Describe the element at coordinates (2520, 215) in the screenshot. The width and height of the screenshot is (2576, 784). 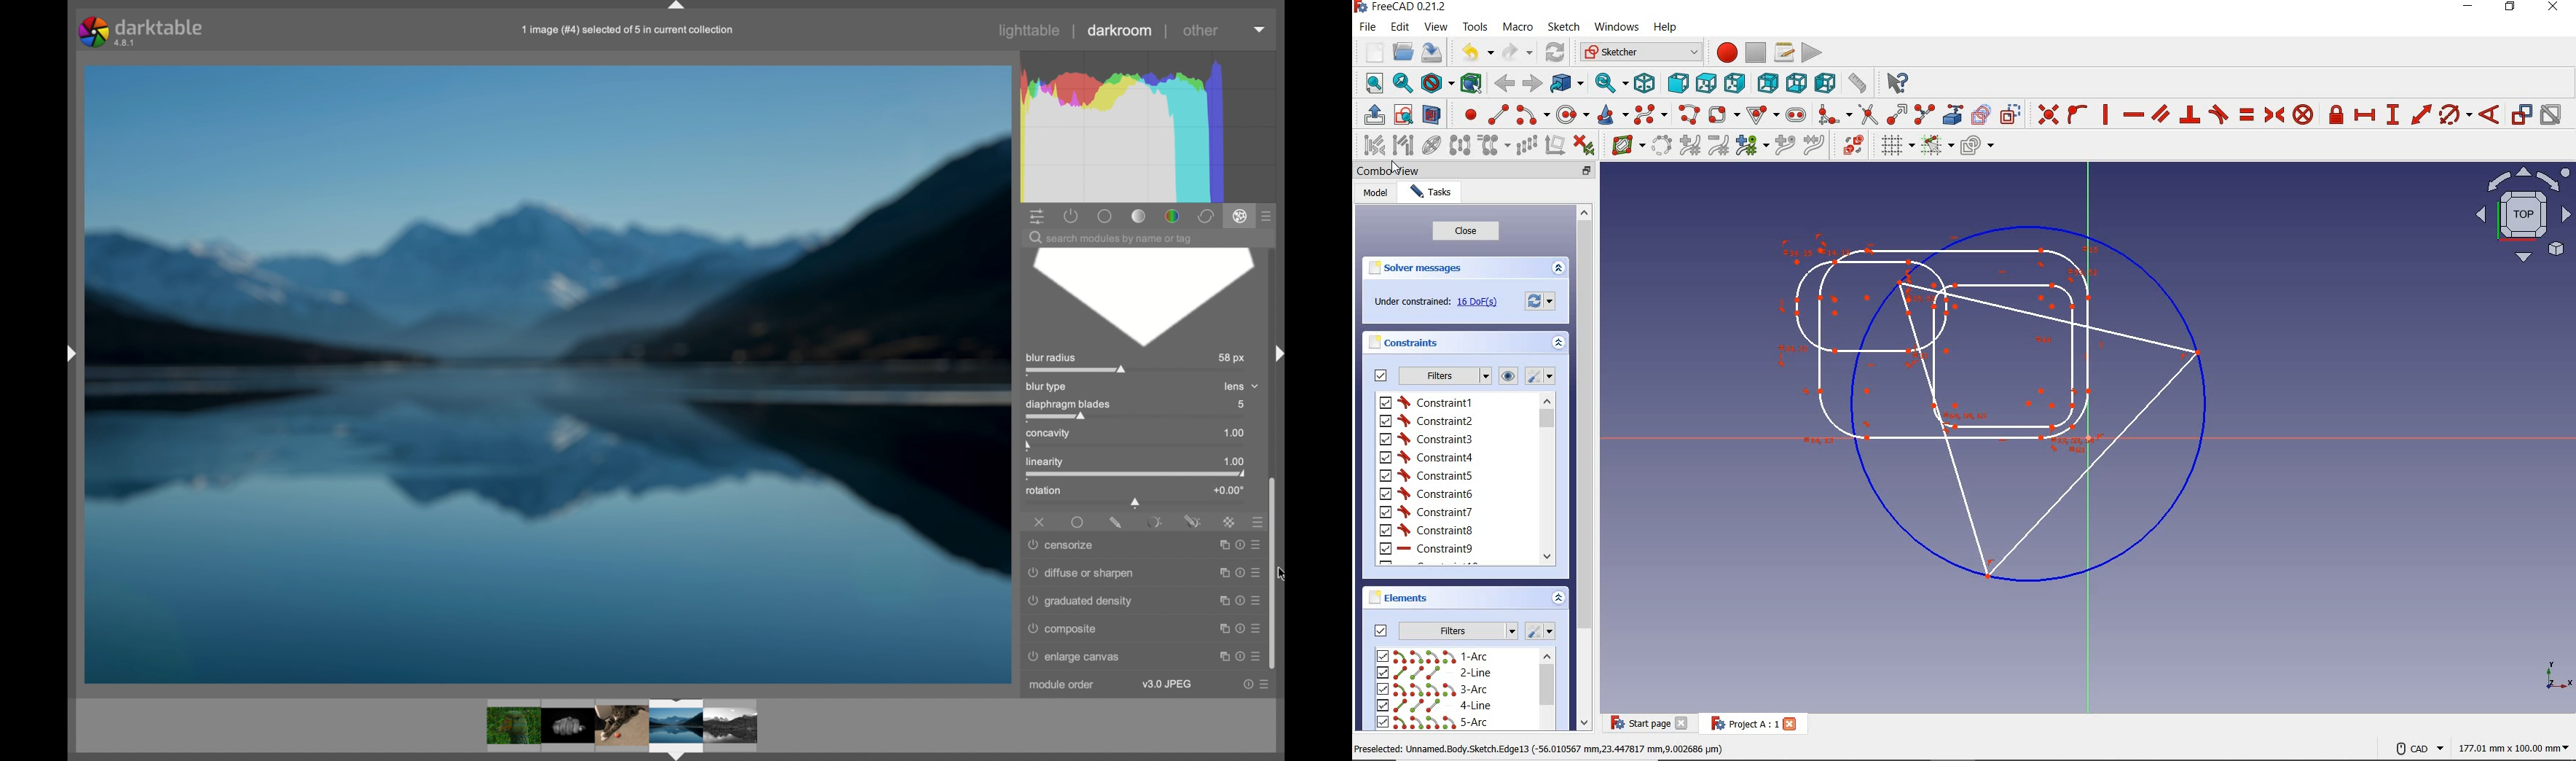
I see `VIEW` at that location.